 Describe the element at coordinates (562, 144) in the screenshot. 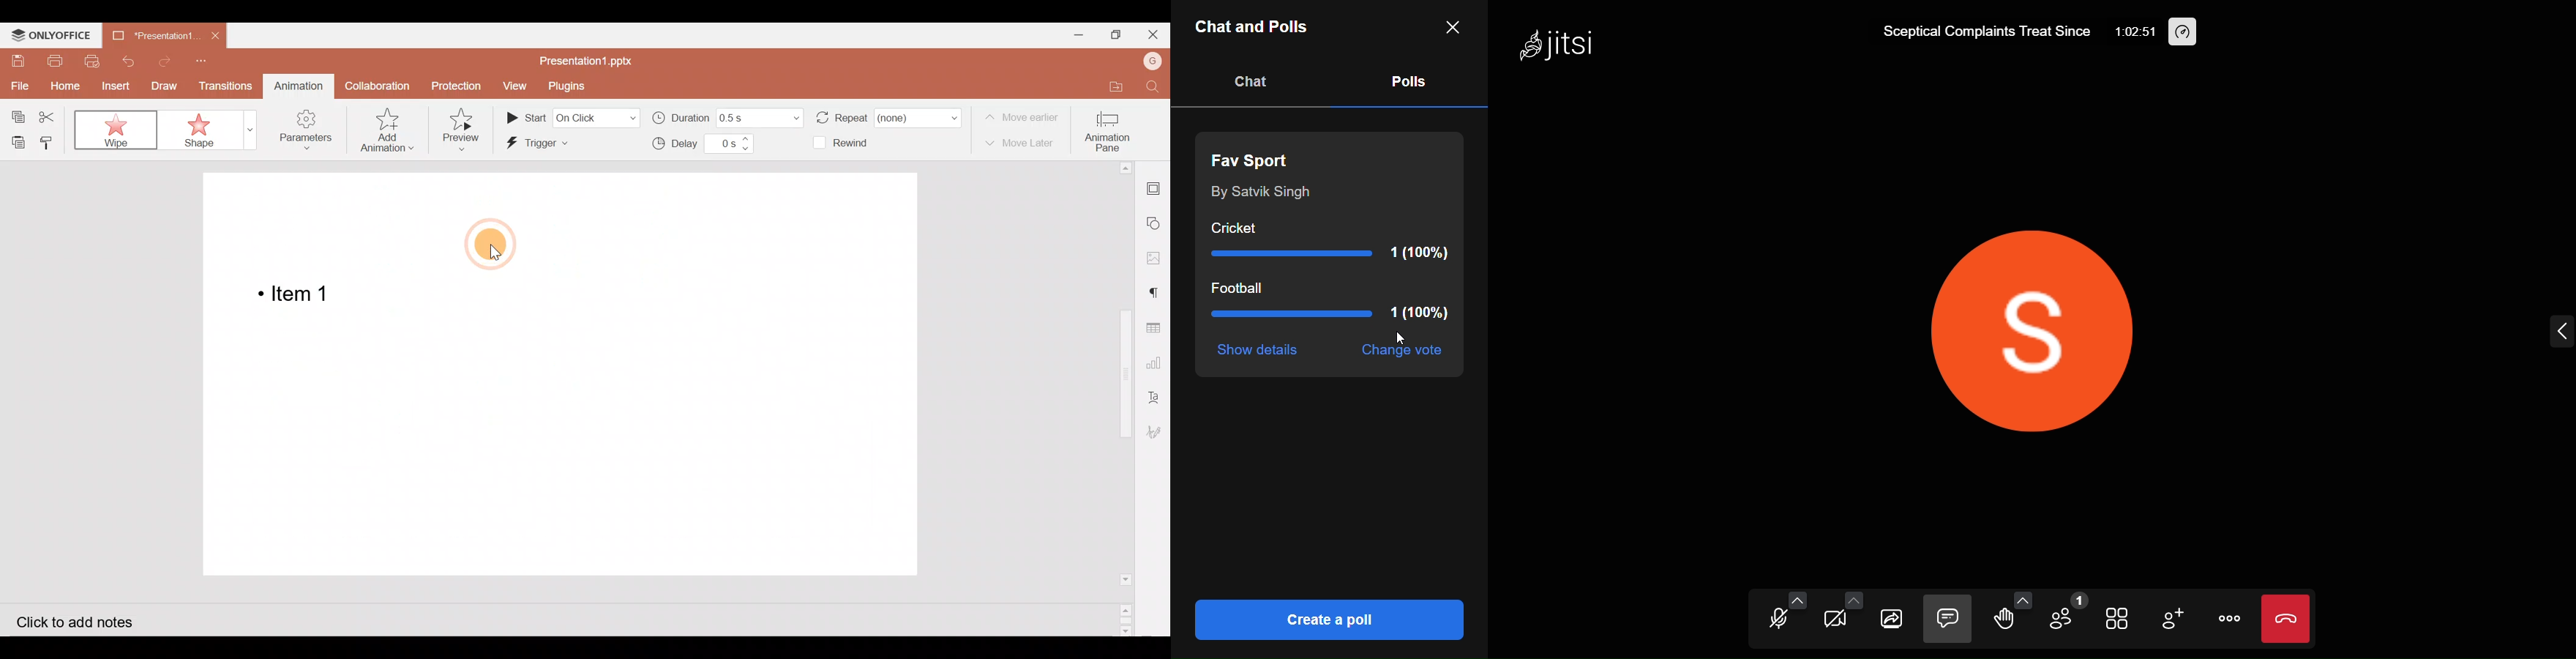

I see `Trigger` at that location.